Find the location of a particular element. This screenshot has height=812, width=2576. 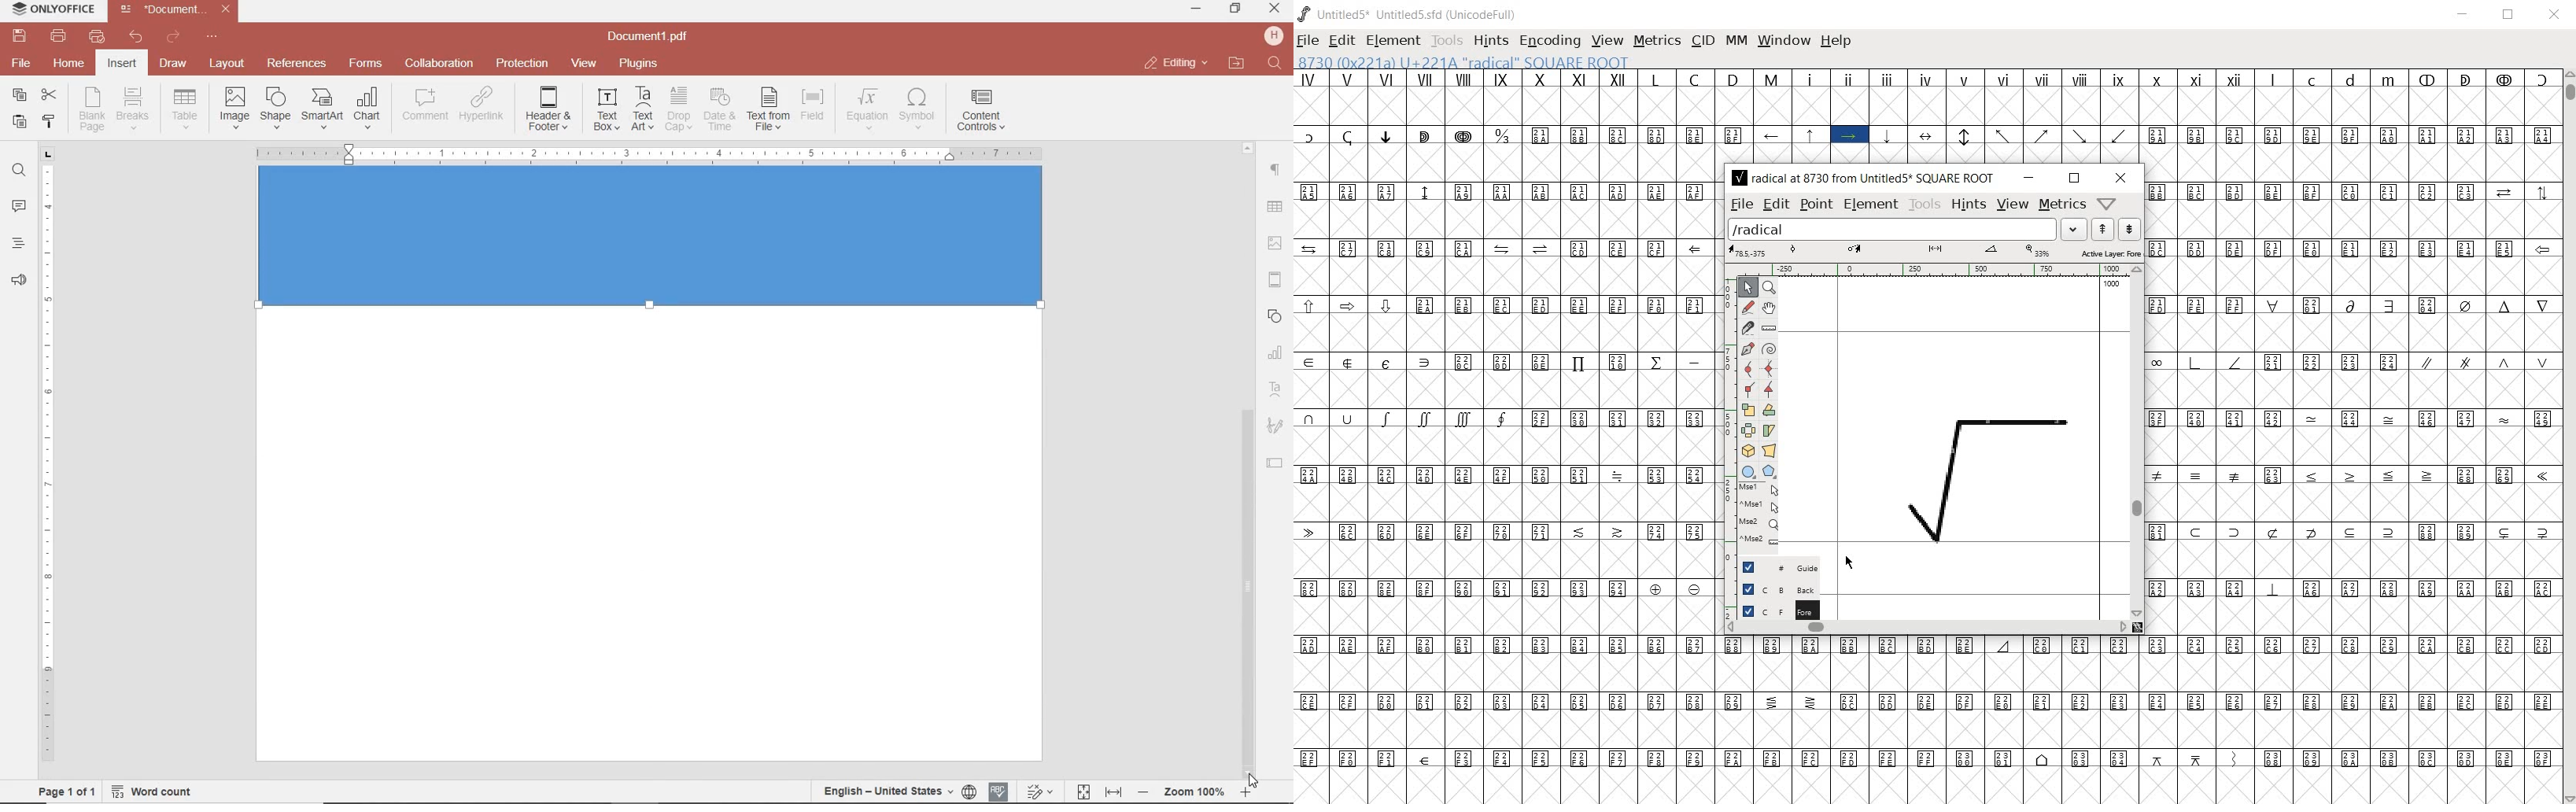

METRICS is located at coordinates (1655, 42).